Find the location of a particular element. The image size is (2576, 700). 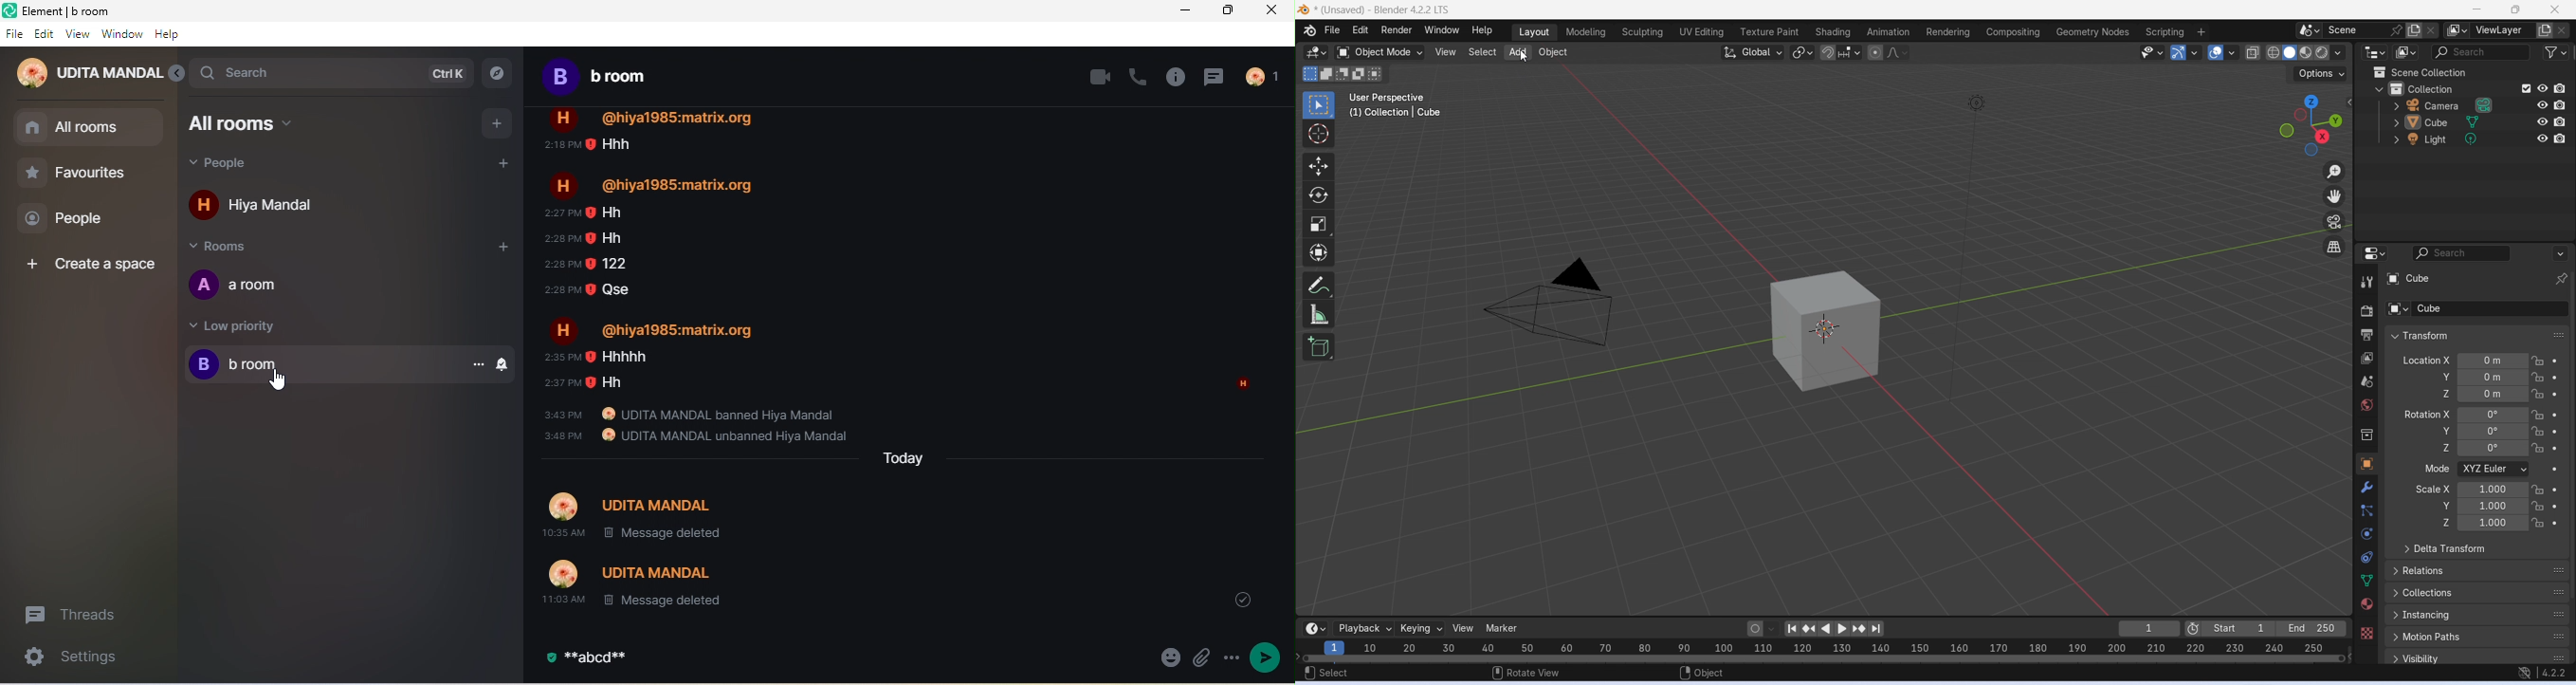

Scale is located at coordinates (1318, 224).